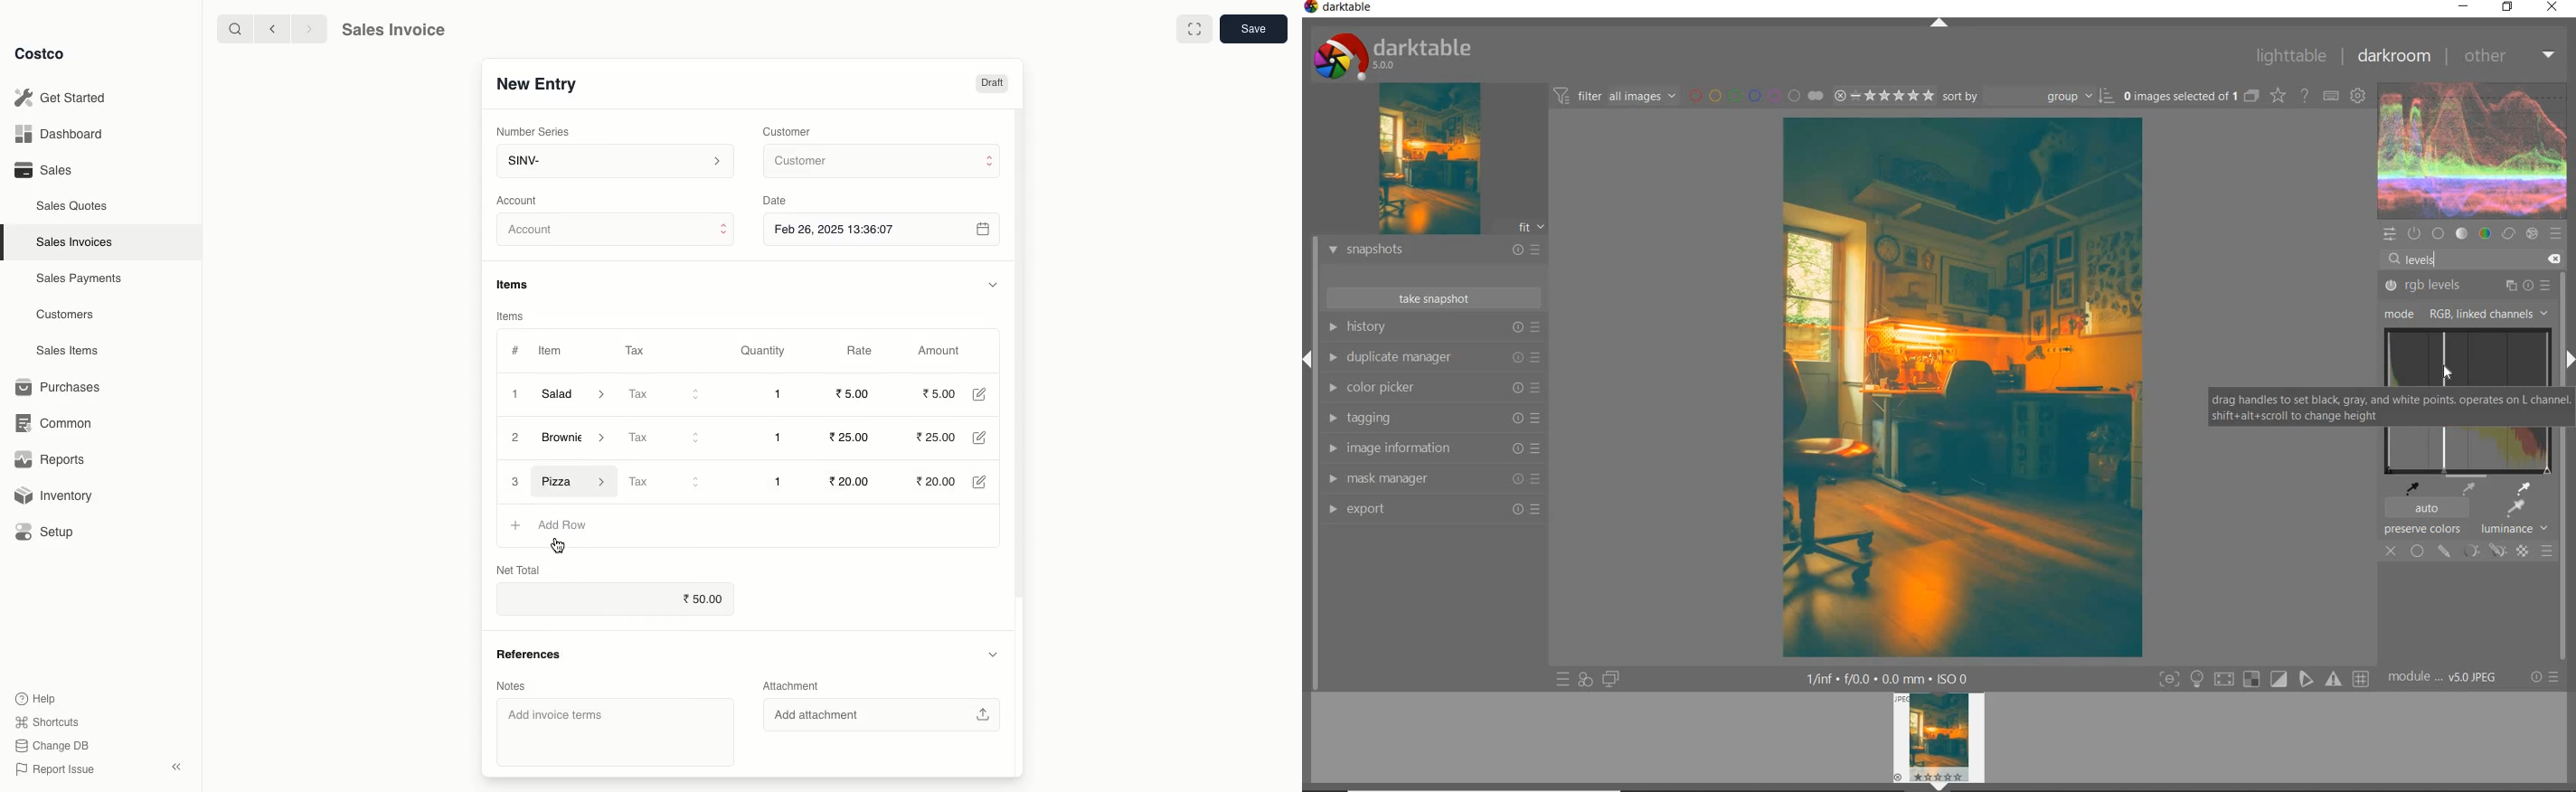  I want to click on Quantity, so click(761, 352).